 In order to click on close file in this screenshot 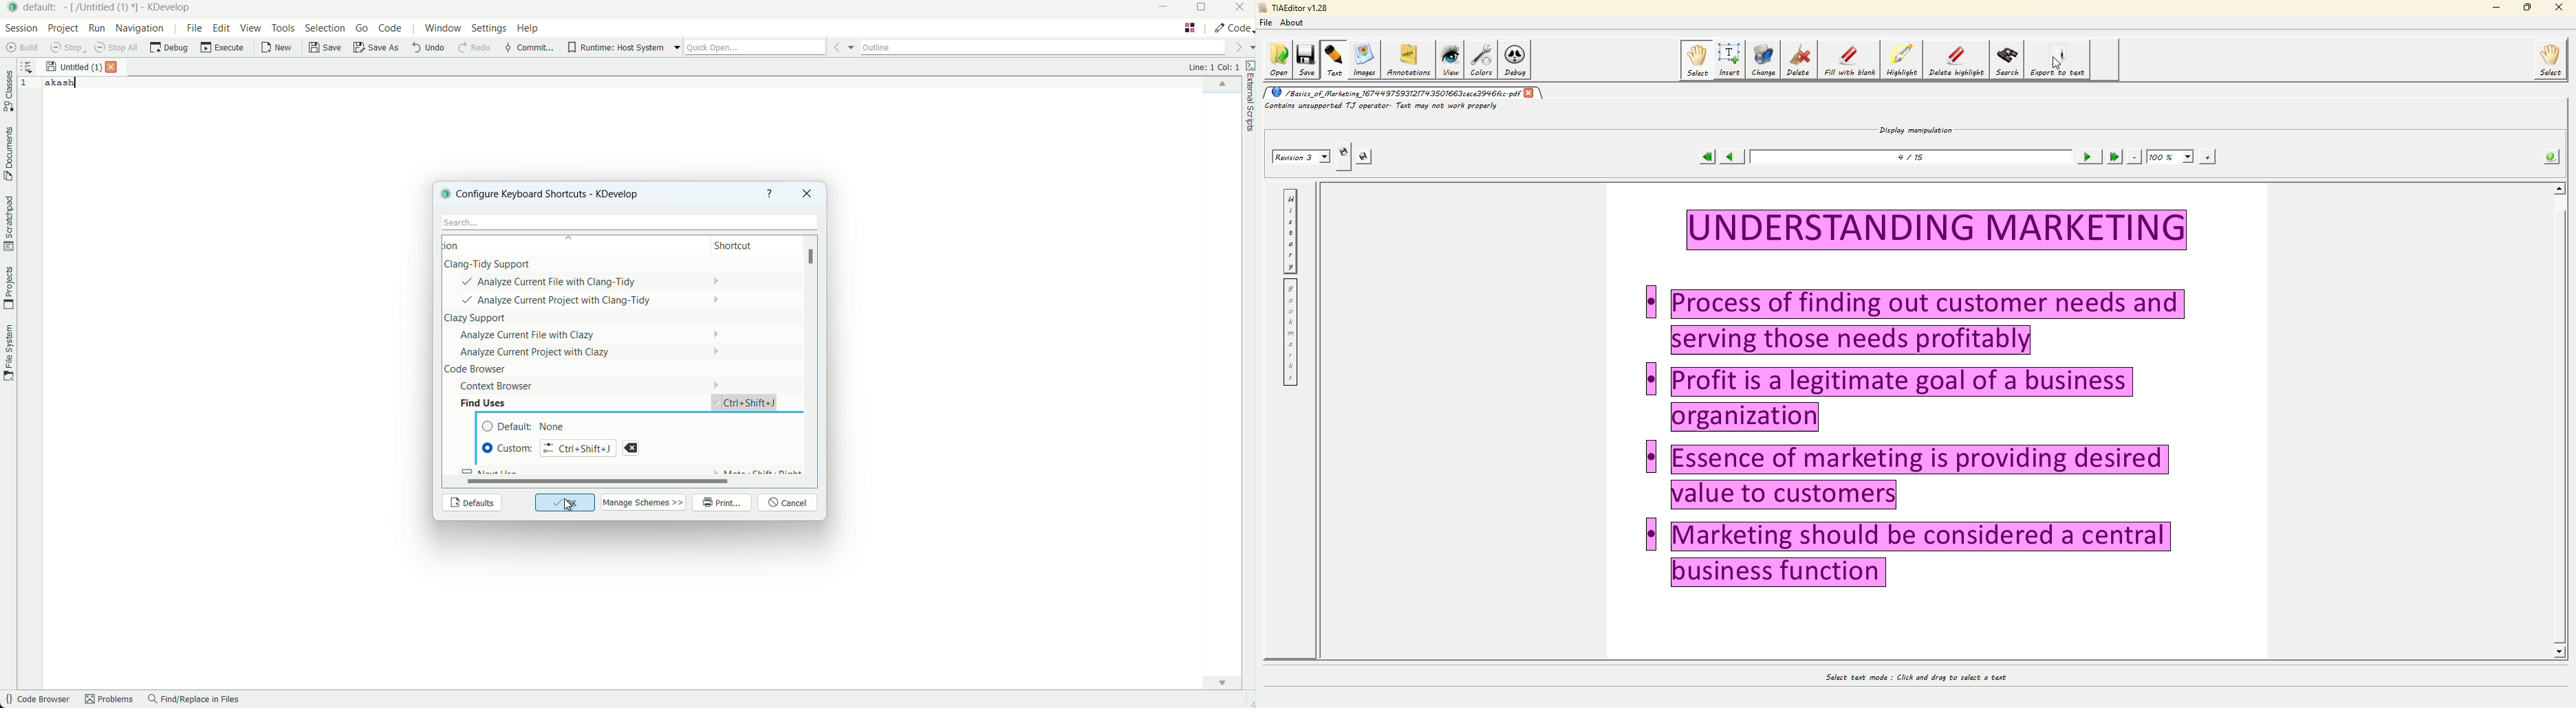, I will do `click(115, 67)`.